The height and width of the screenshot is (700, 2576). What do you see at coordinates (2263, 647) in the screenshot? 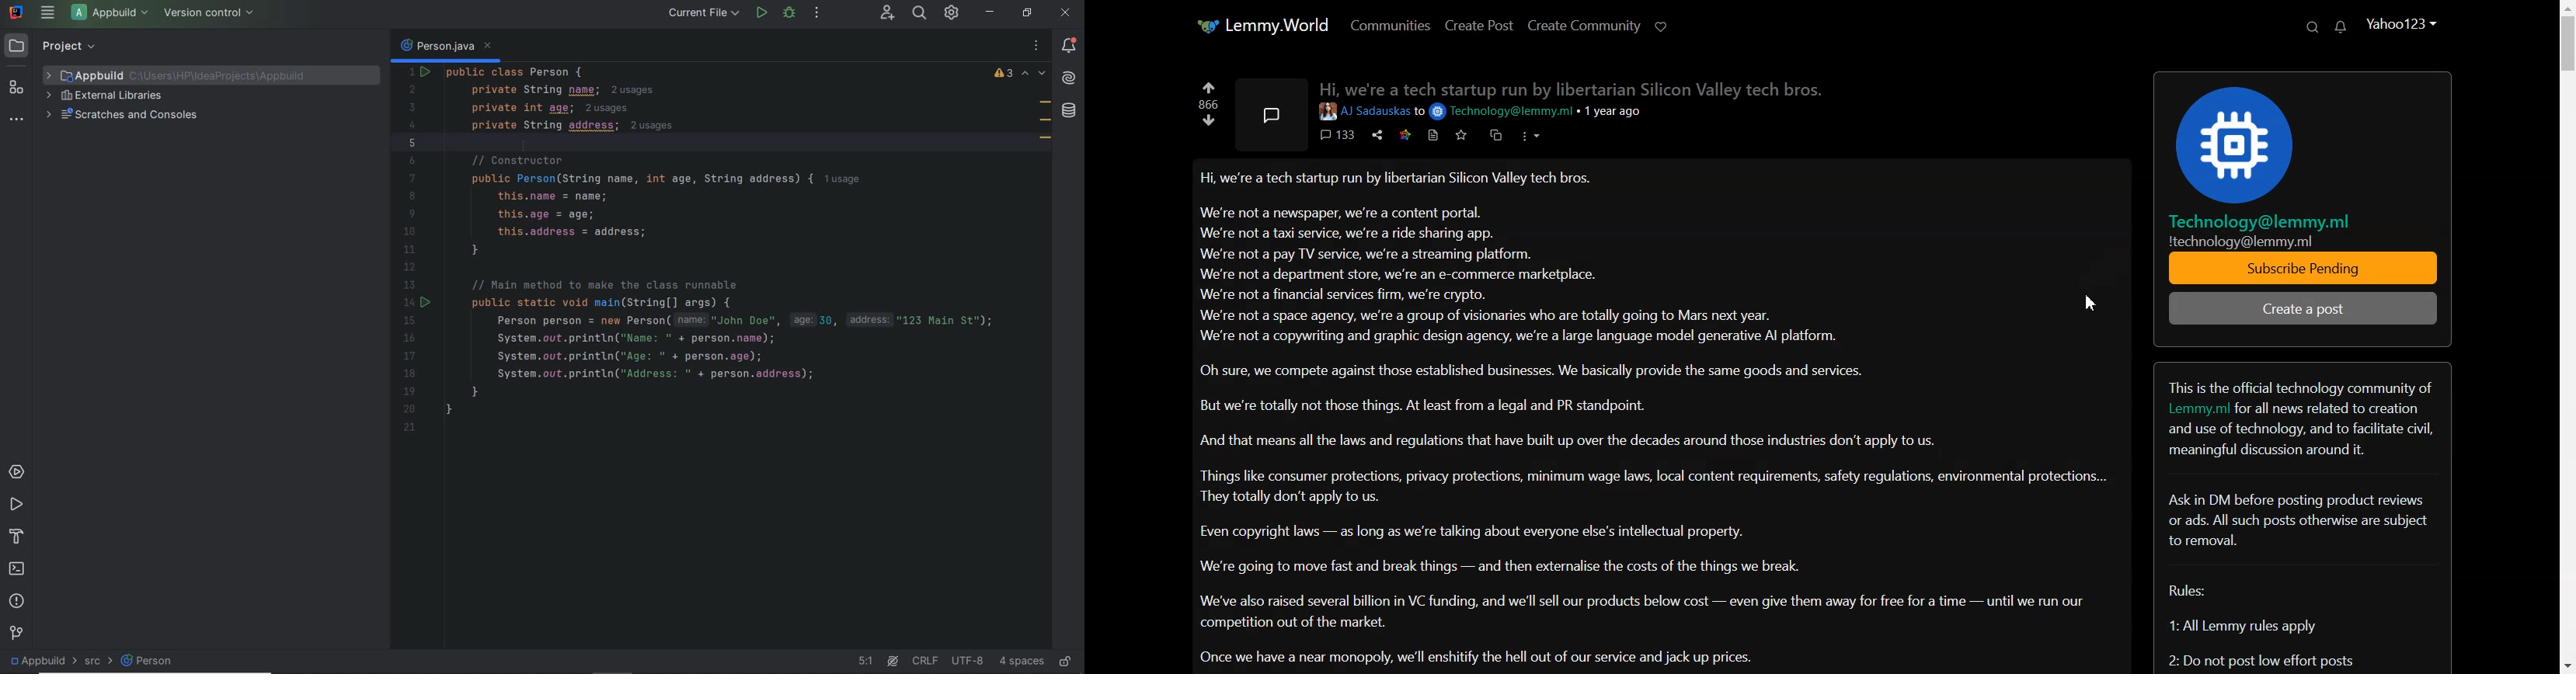
I see `Rules:
1: All Lemmy rules apply` at bounding box center [2263, 647].